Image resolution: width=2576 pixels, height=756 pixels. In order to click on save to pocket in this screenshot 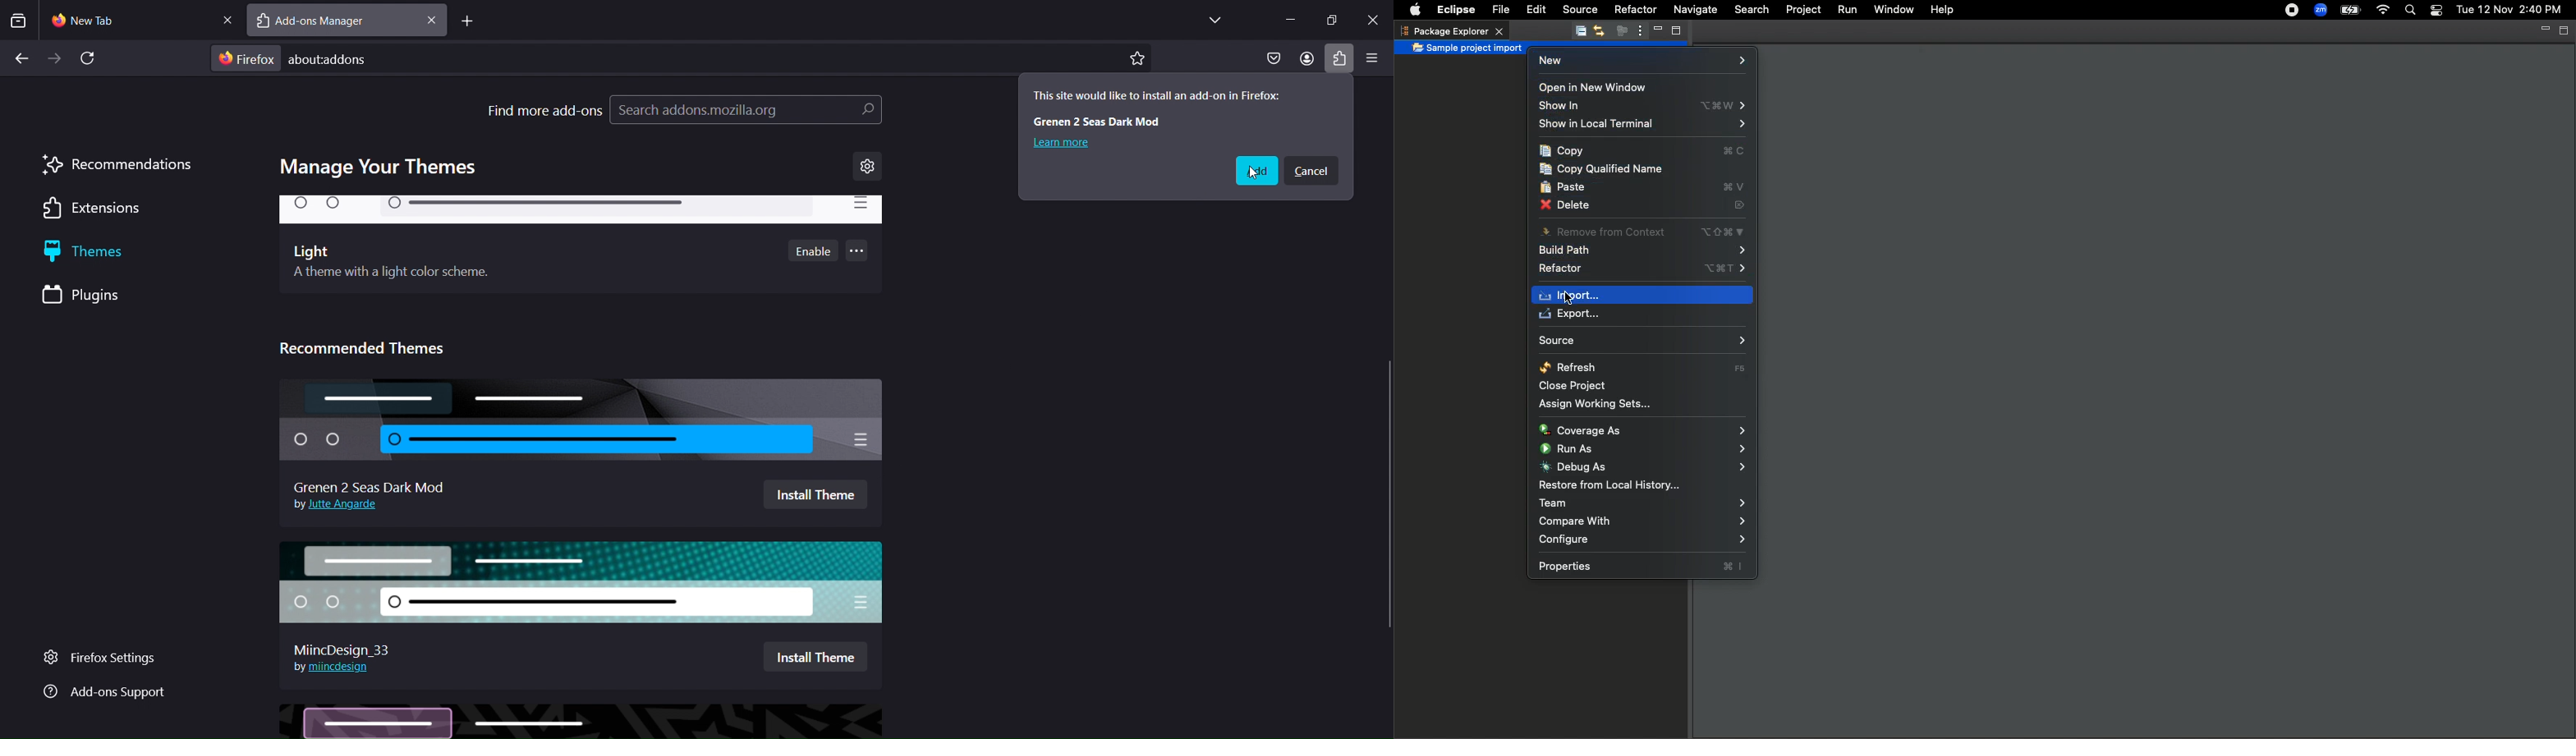, I will do `click(1273, 59)`.